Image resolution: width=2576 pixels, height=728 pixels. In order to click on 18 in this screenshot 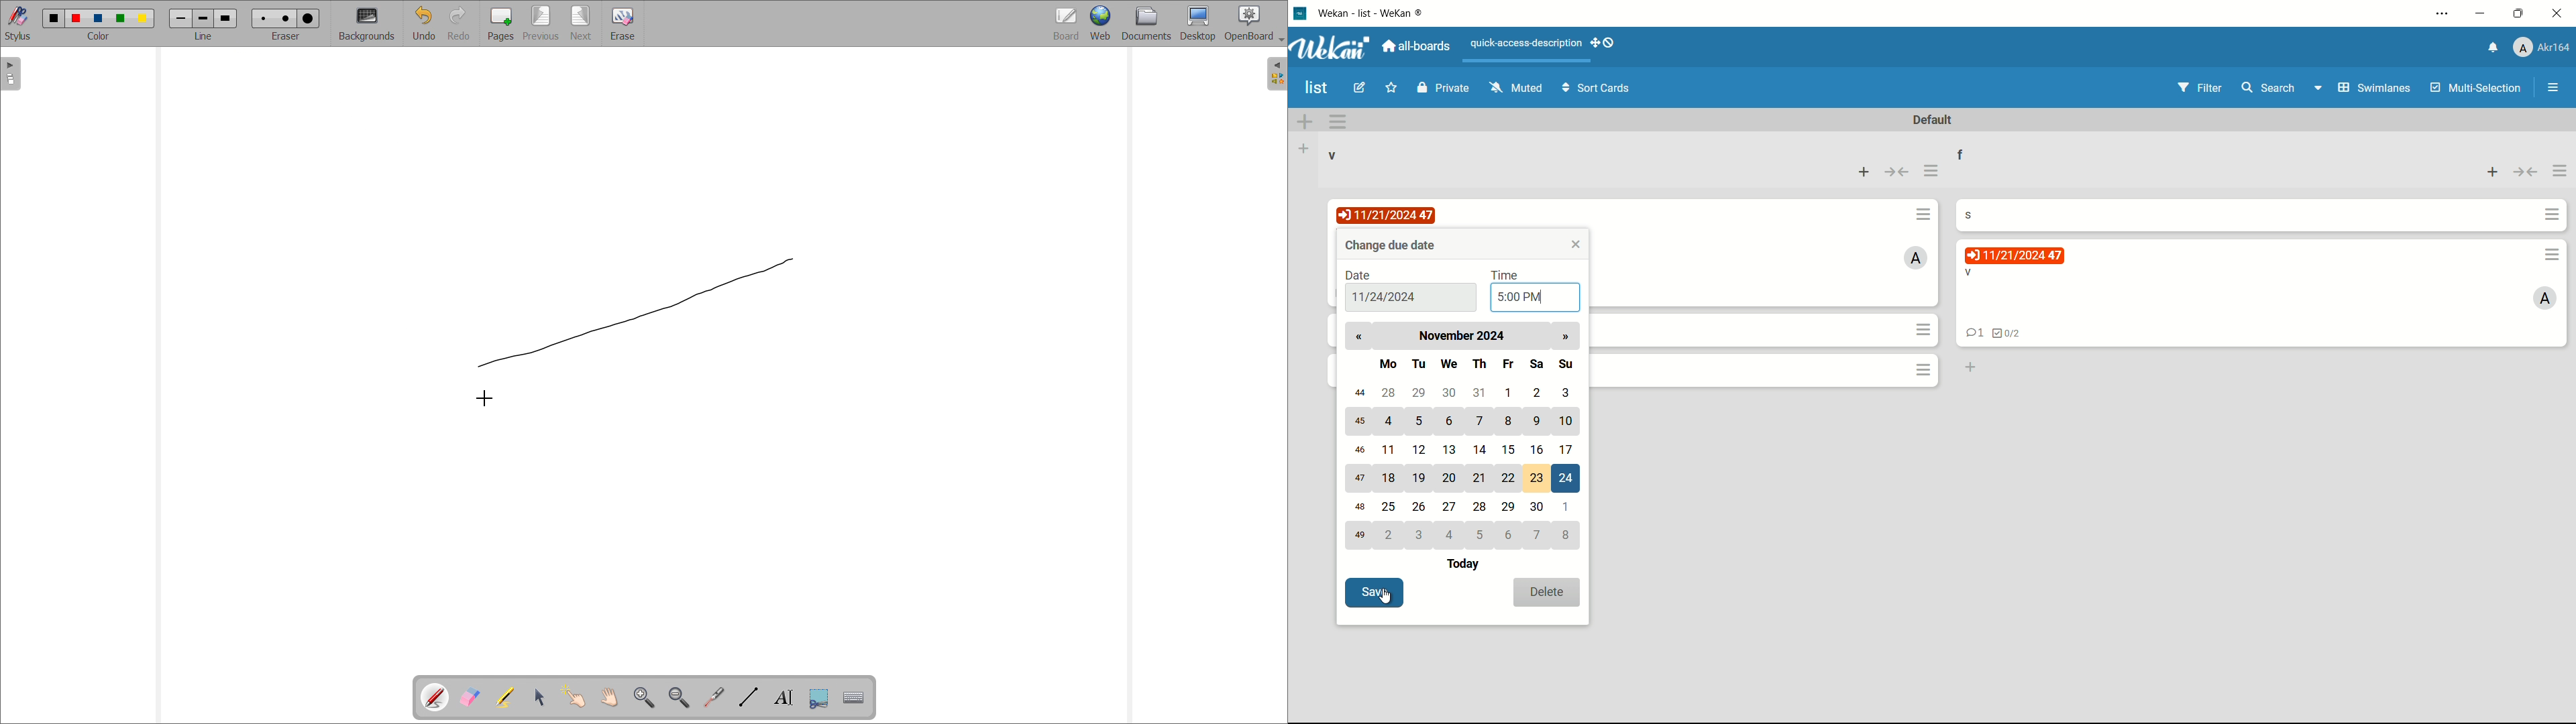, I will do `click(1390, 479)`.